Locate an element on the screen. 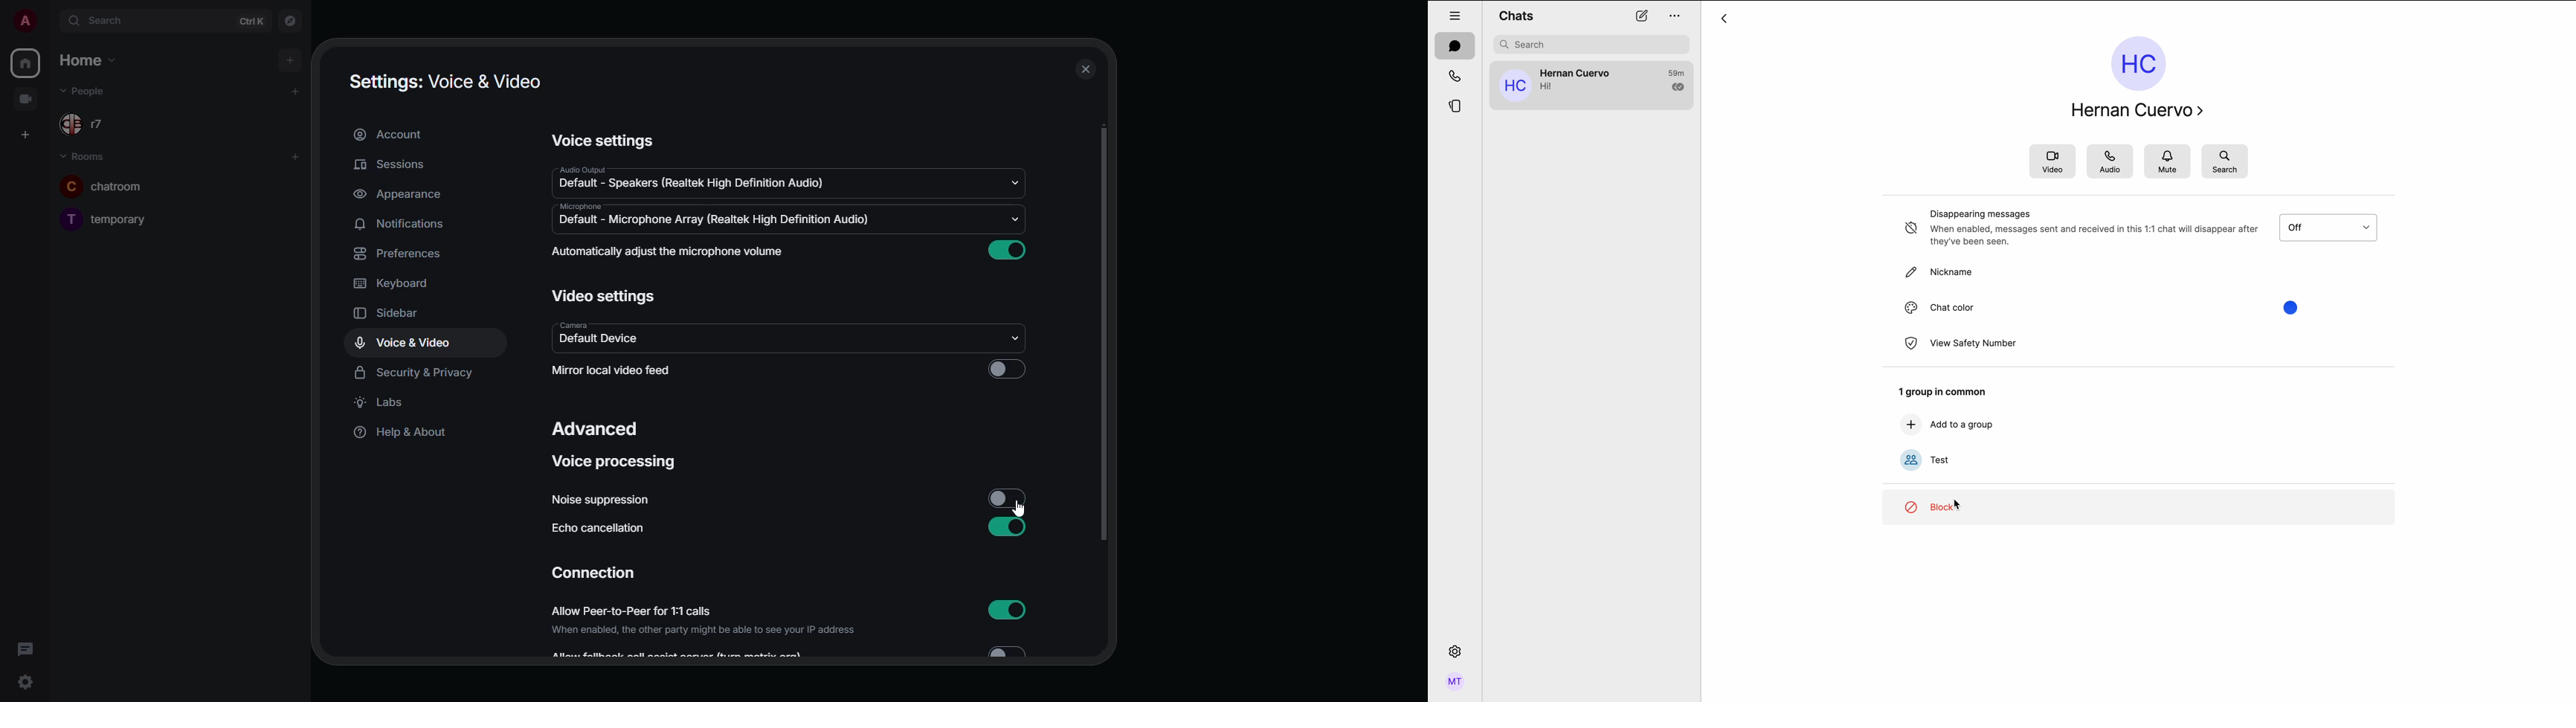 The image size is (2576, 728). search bar is located at coordinates (1593, 44).